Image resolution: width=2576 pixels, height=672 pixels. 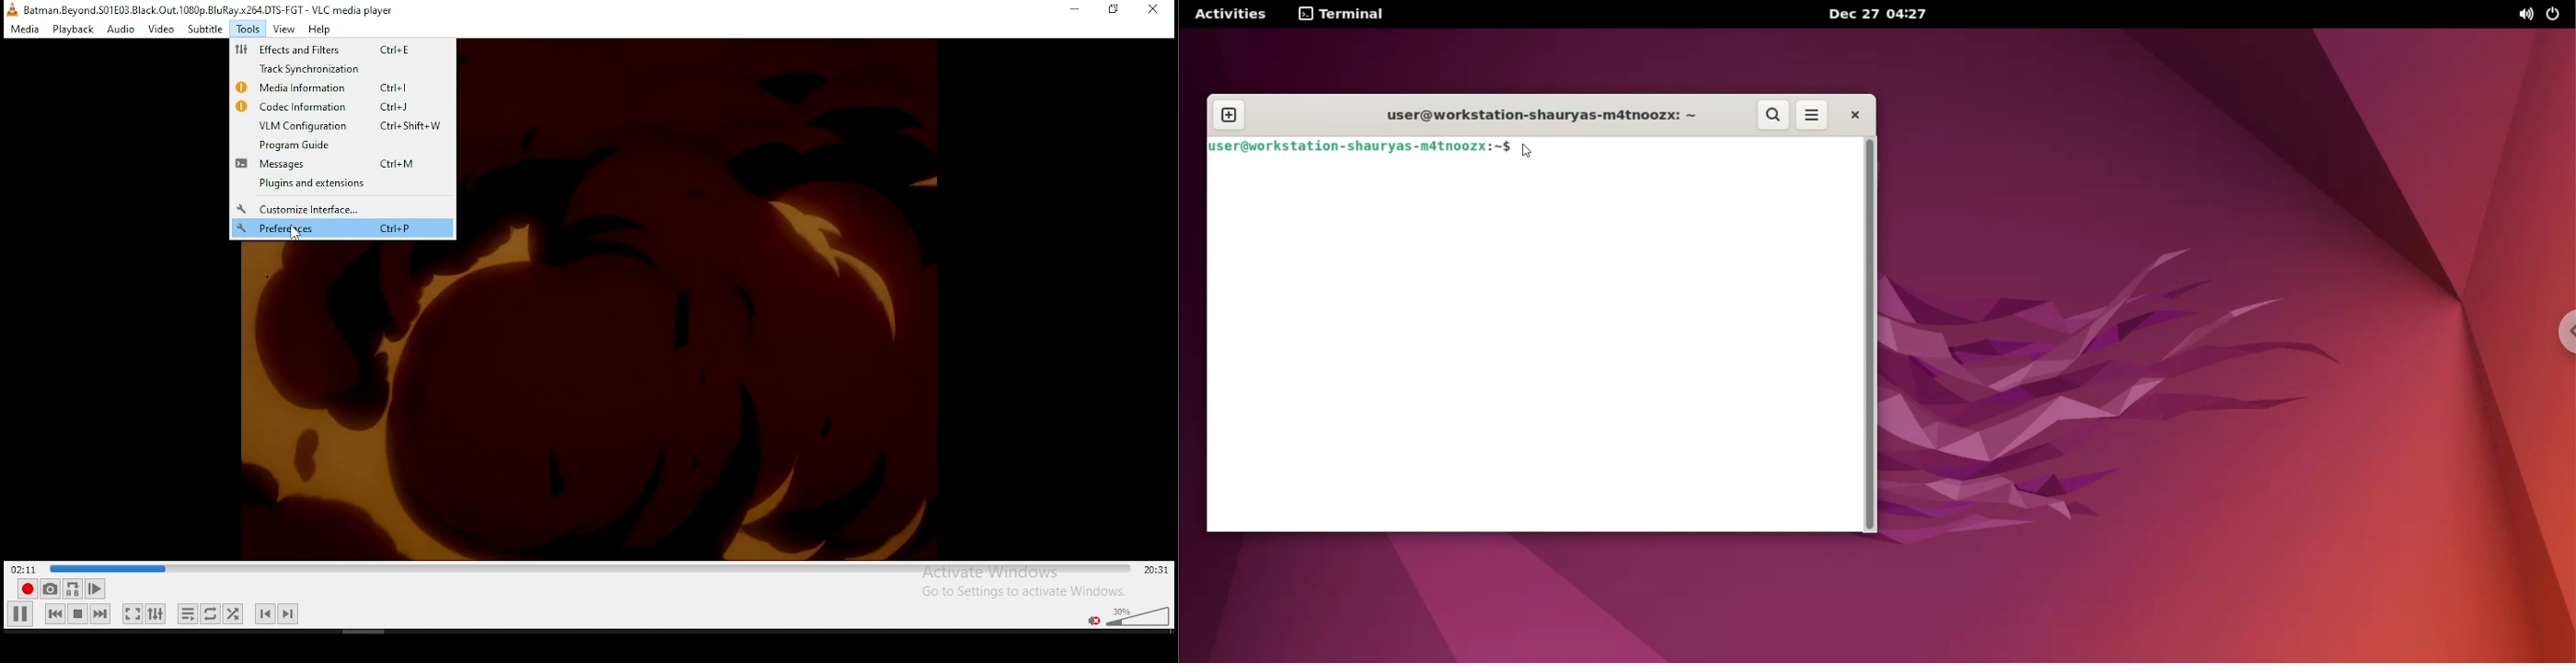 I want to click on new tab, so click(x=1230, y=116).